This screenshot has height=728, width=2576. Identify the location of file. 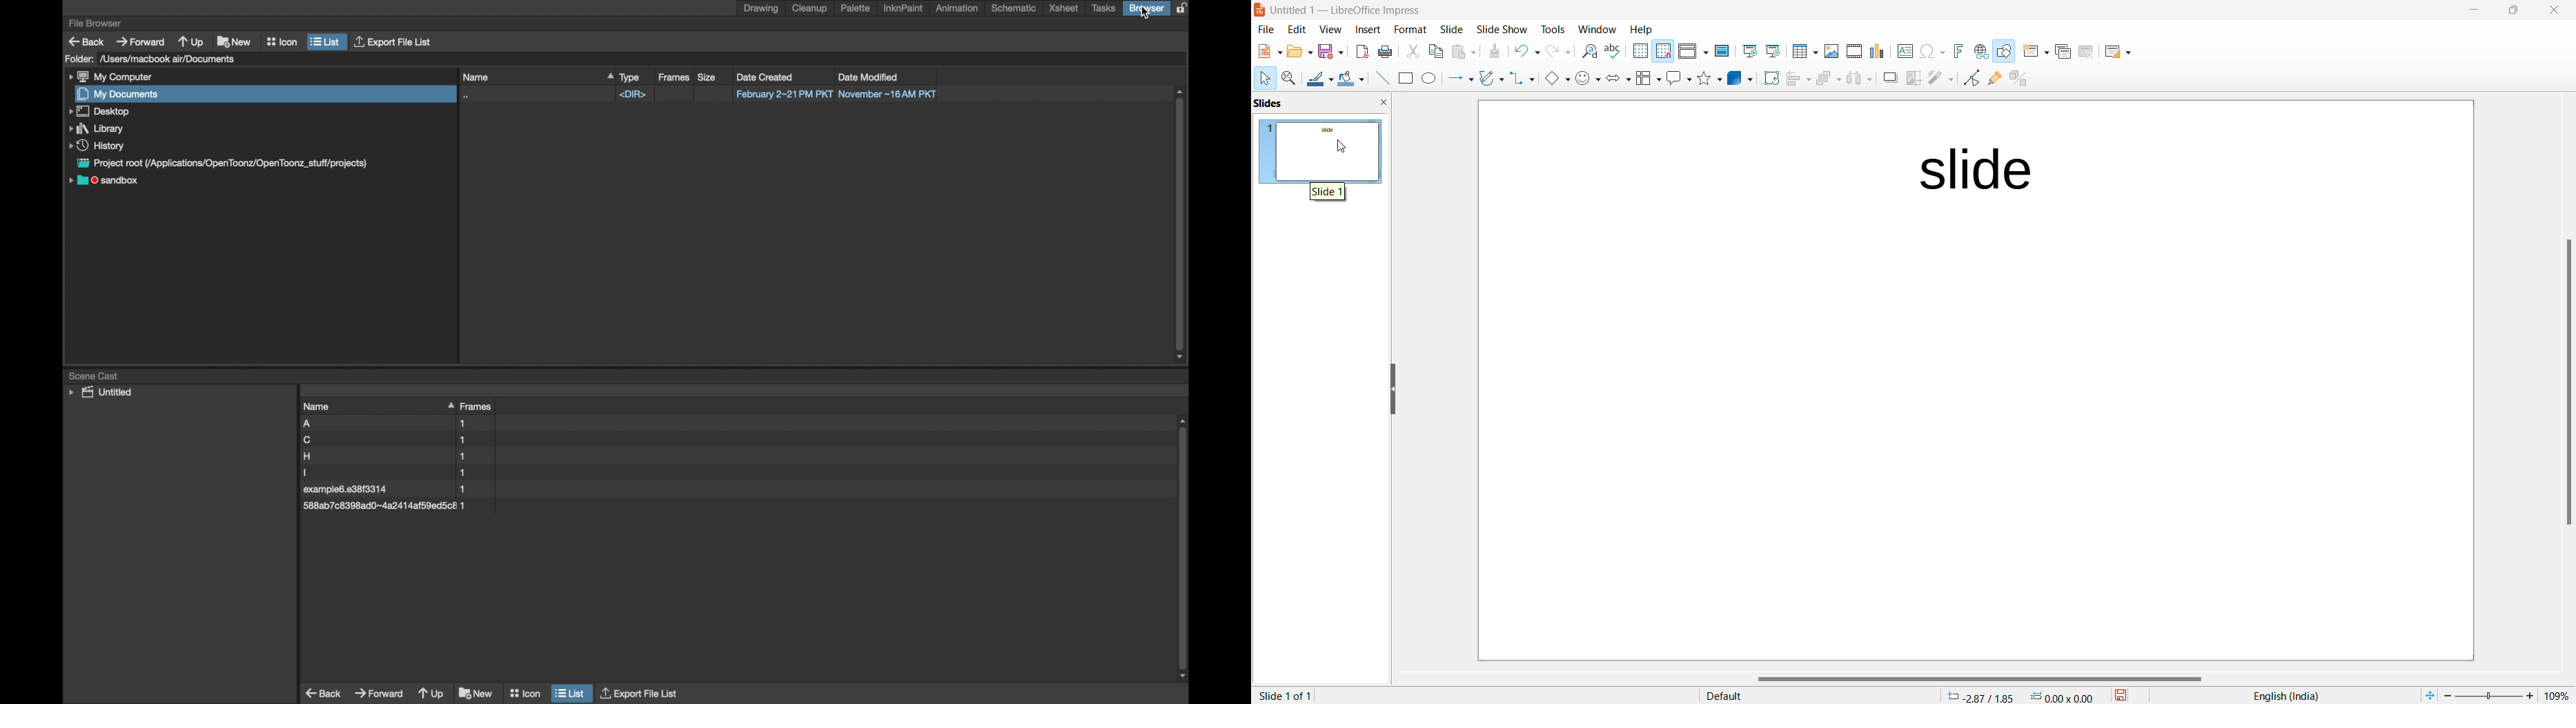
(1264, 31).